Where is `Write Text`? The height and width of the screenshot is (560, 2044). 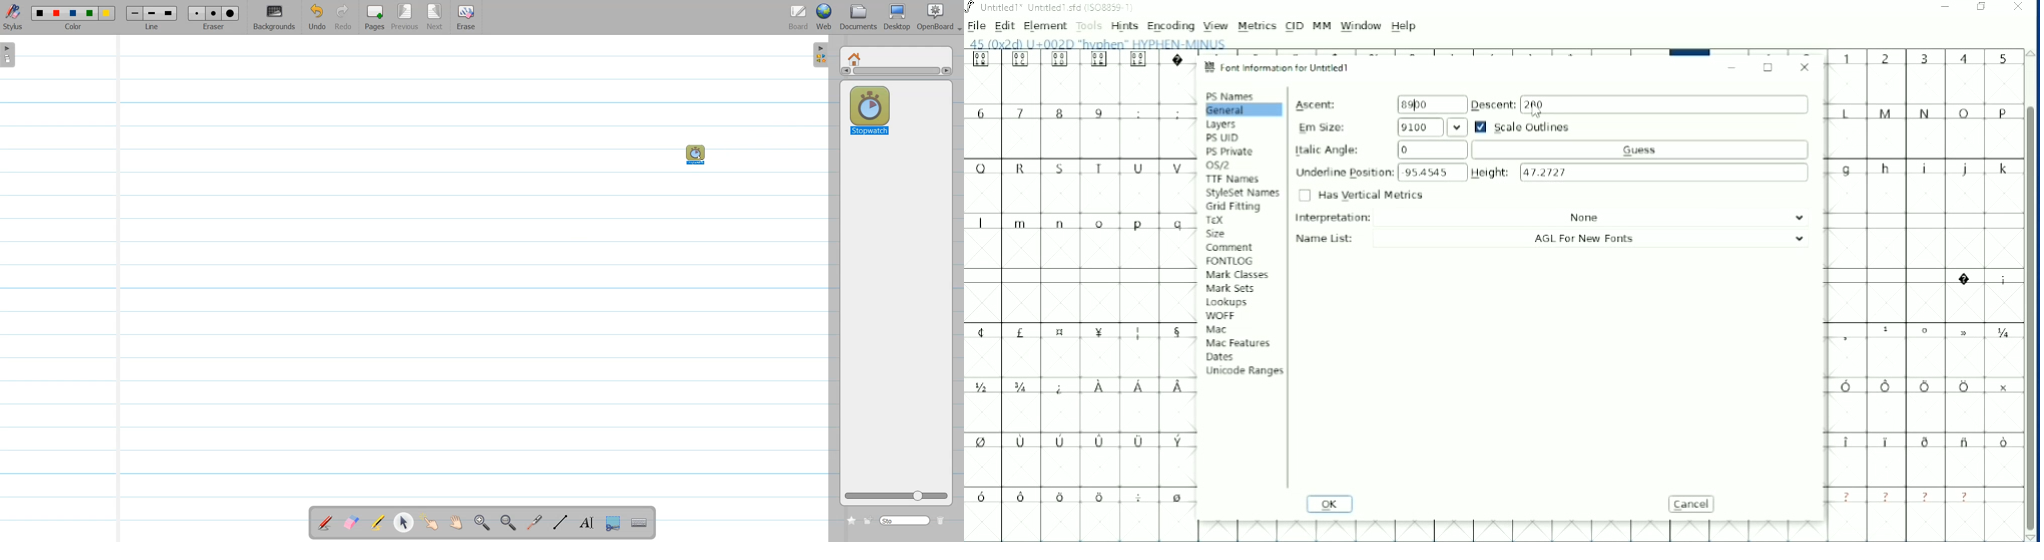 Write Text is located at coordinates (586, 523).